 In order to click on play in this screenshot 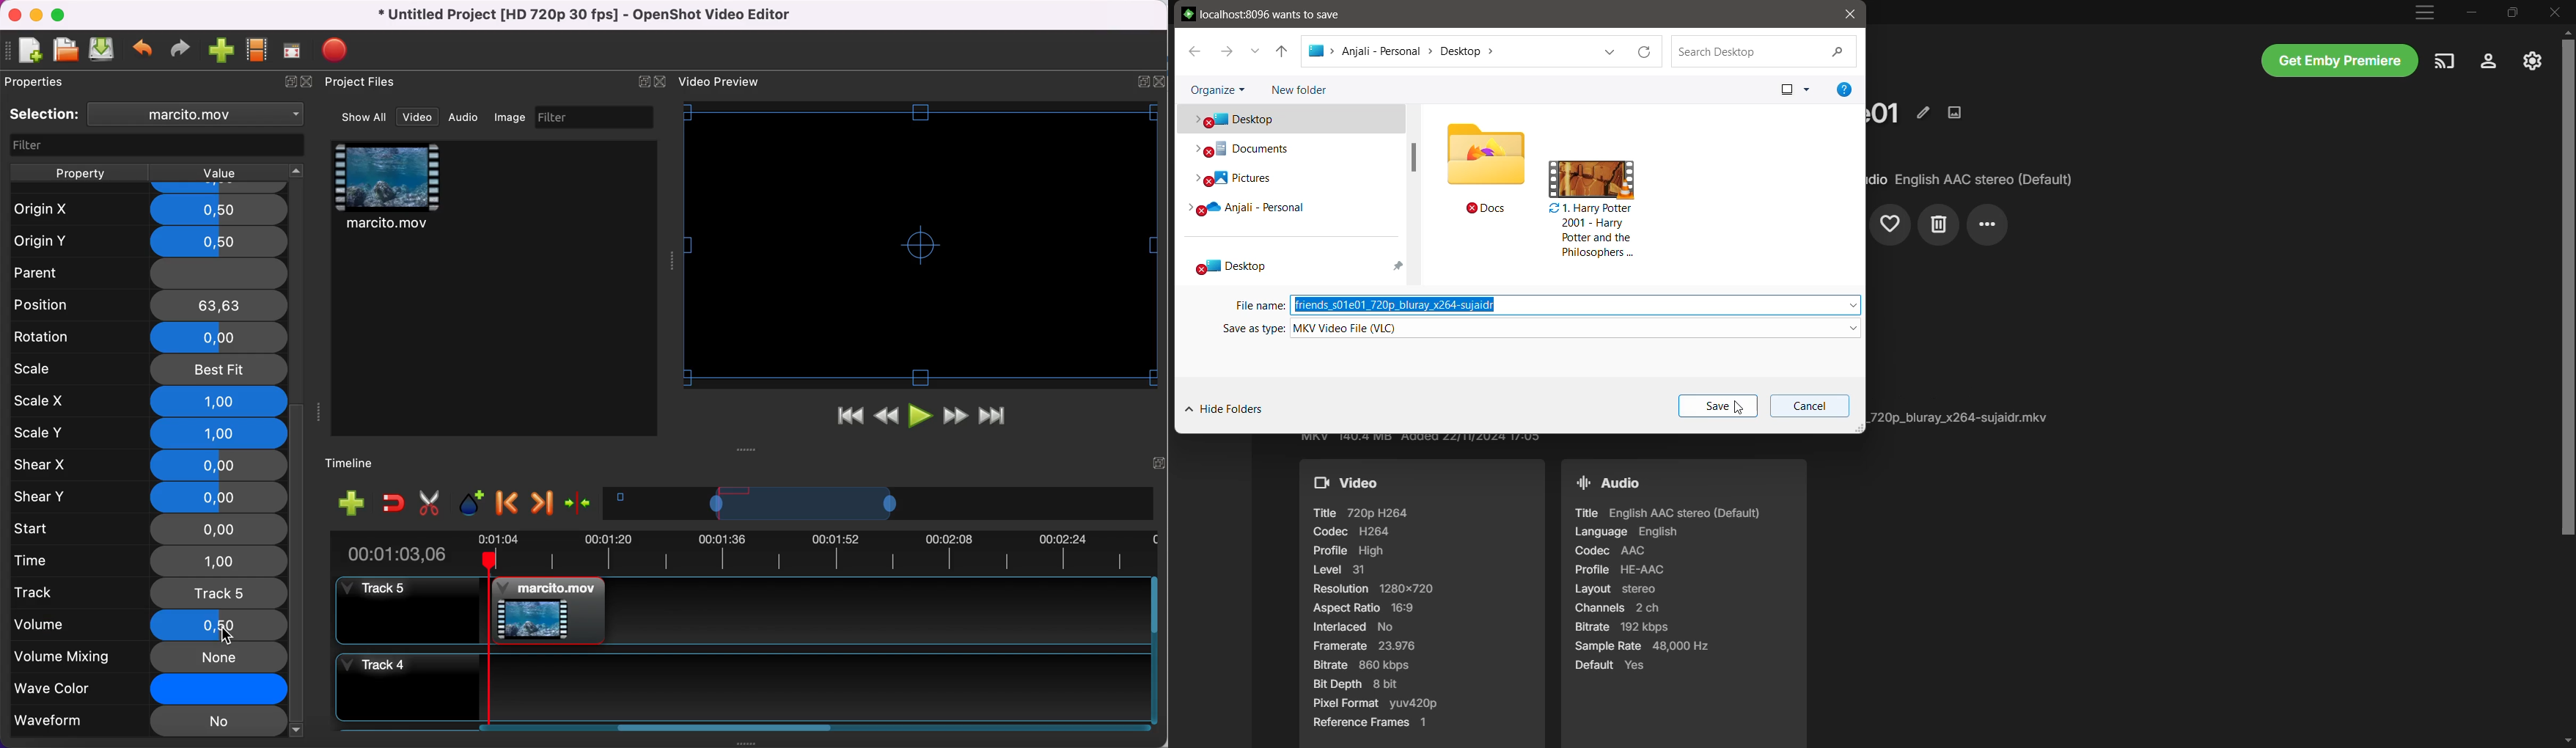, I will do `click(923, 418)`.